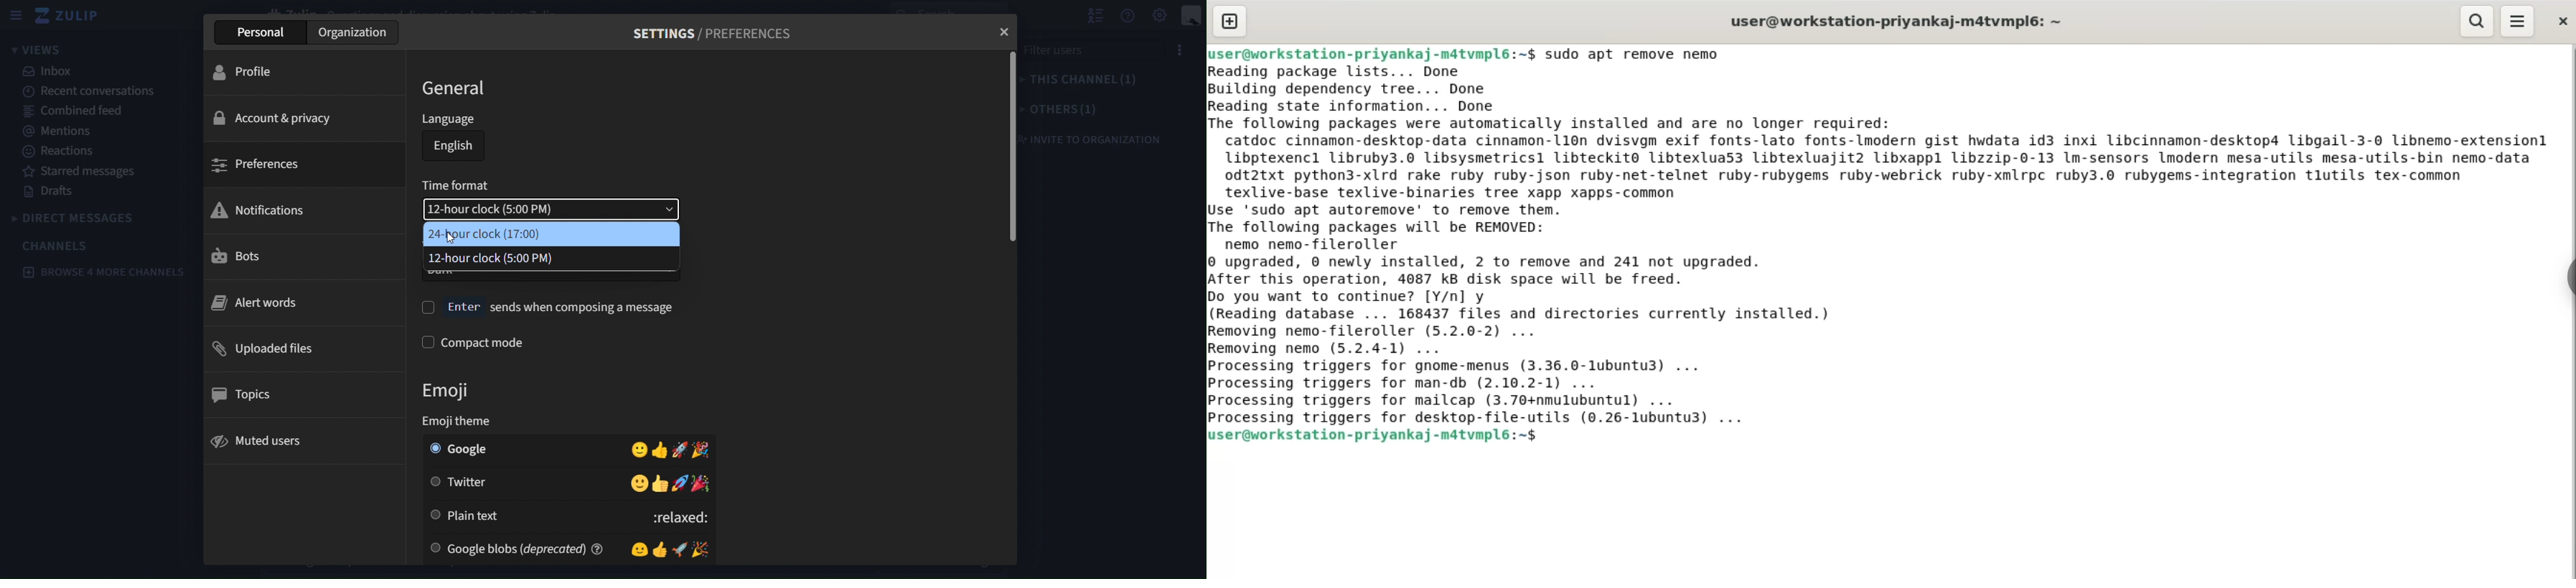 This screenshot has width=2576, height=588. I want to click on notifications, so click(300, 210).